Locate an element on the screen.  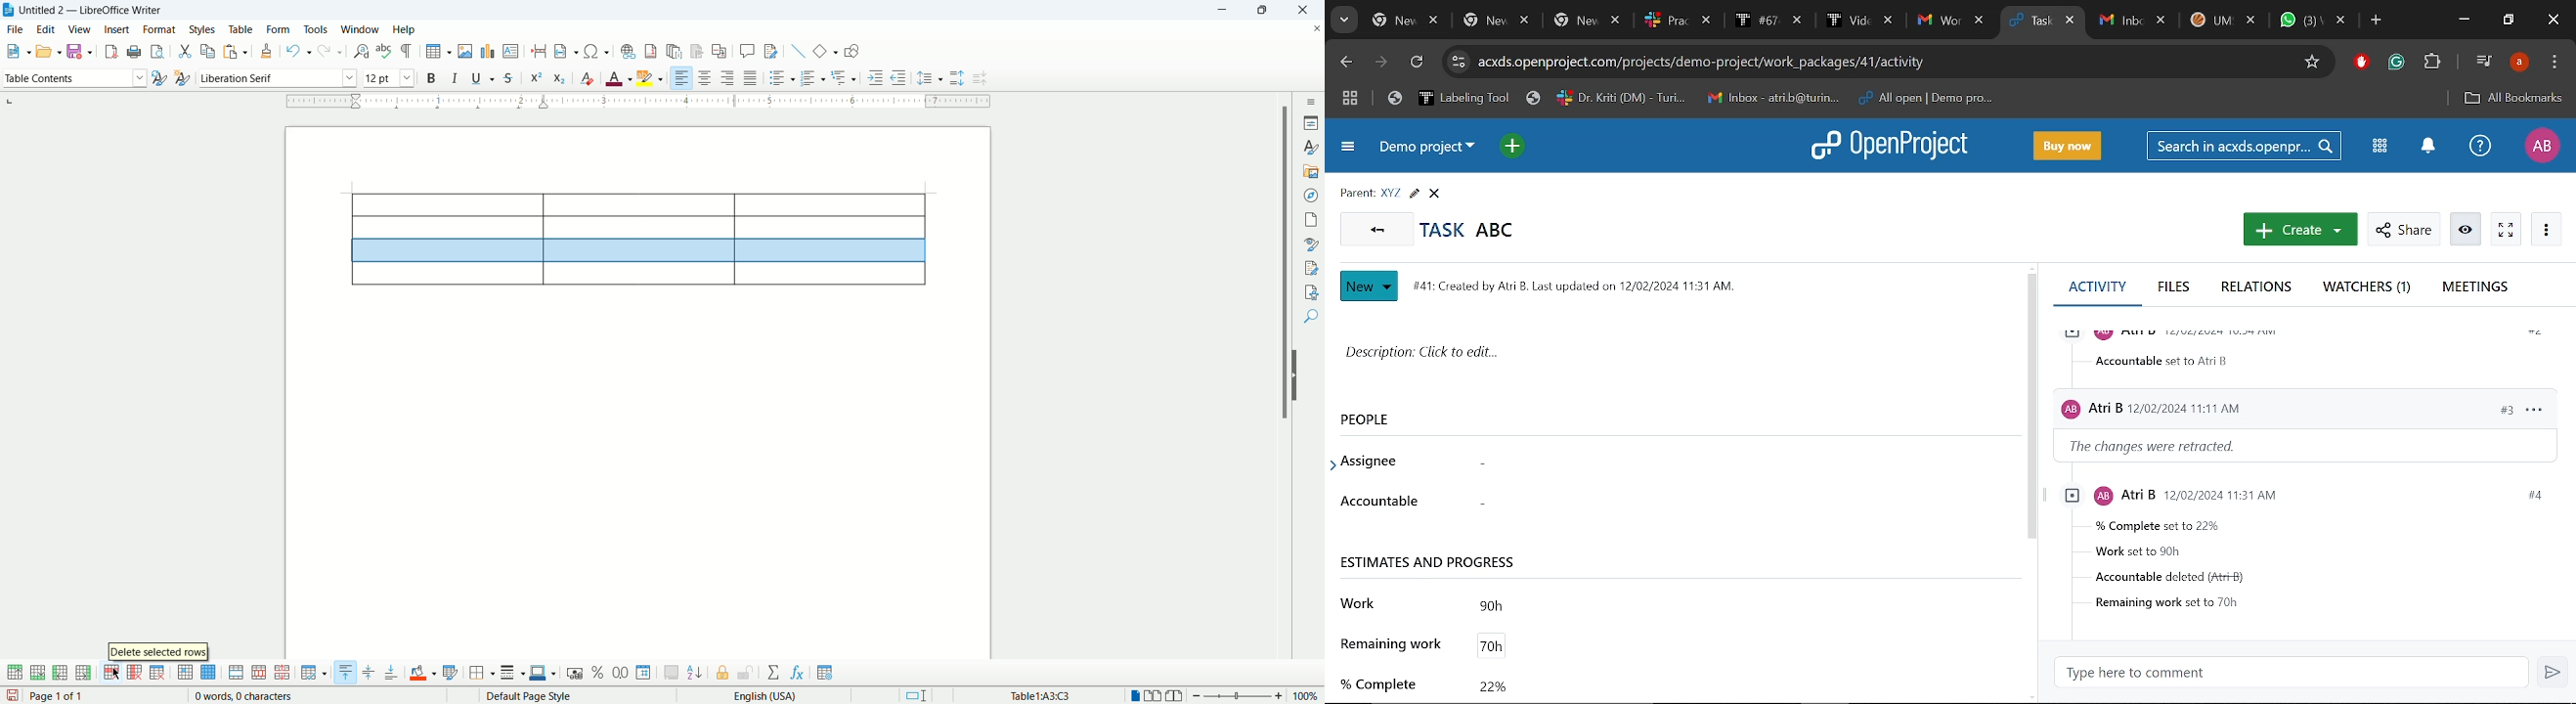
delete row is located at coordinates (111, 672).